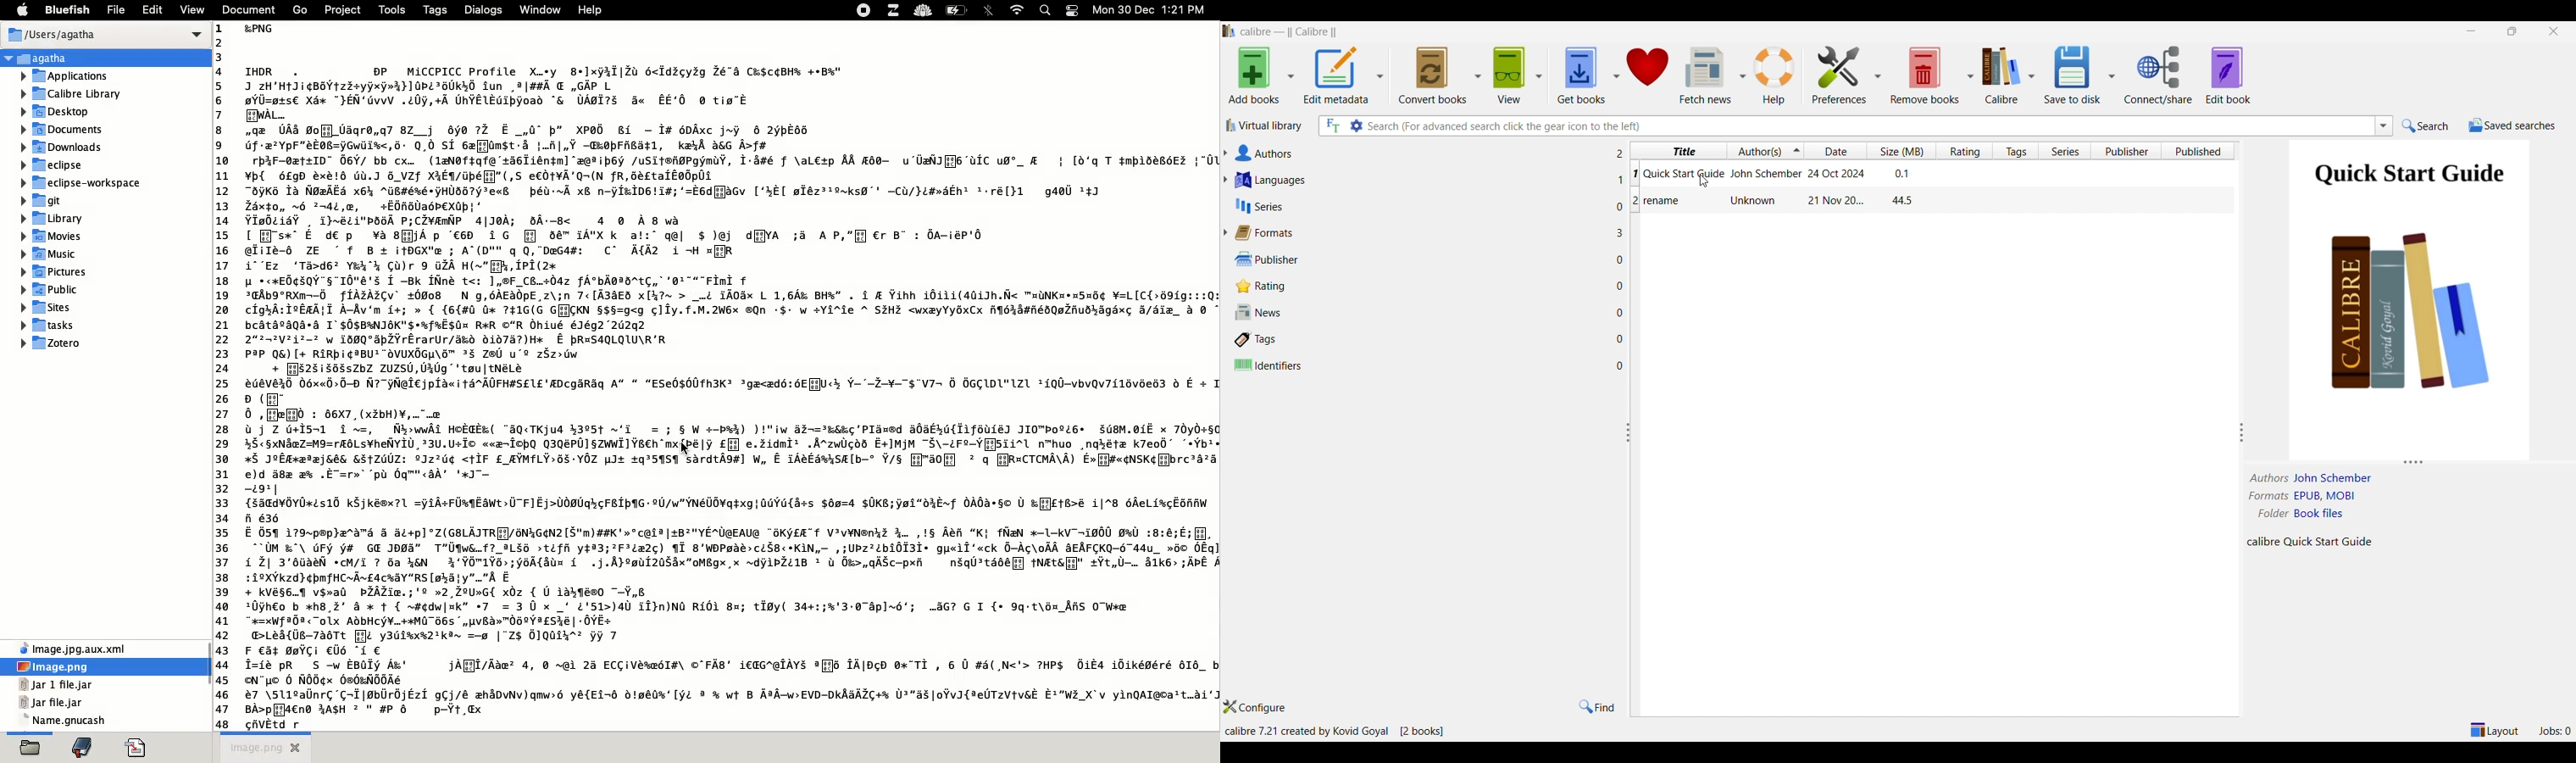 This screenshot has height=784, width=2576. I want to click on Donate, so click(1648, 75).